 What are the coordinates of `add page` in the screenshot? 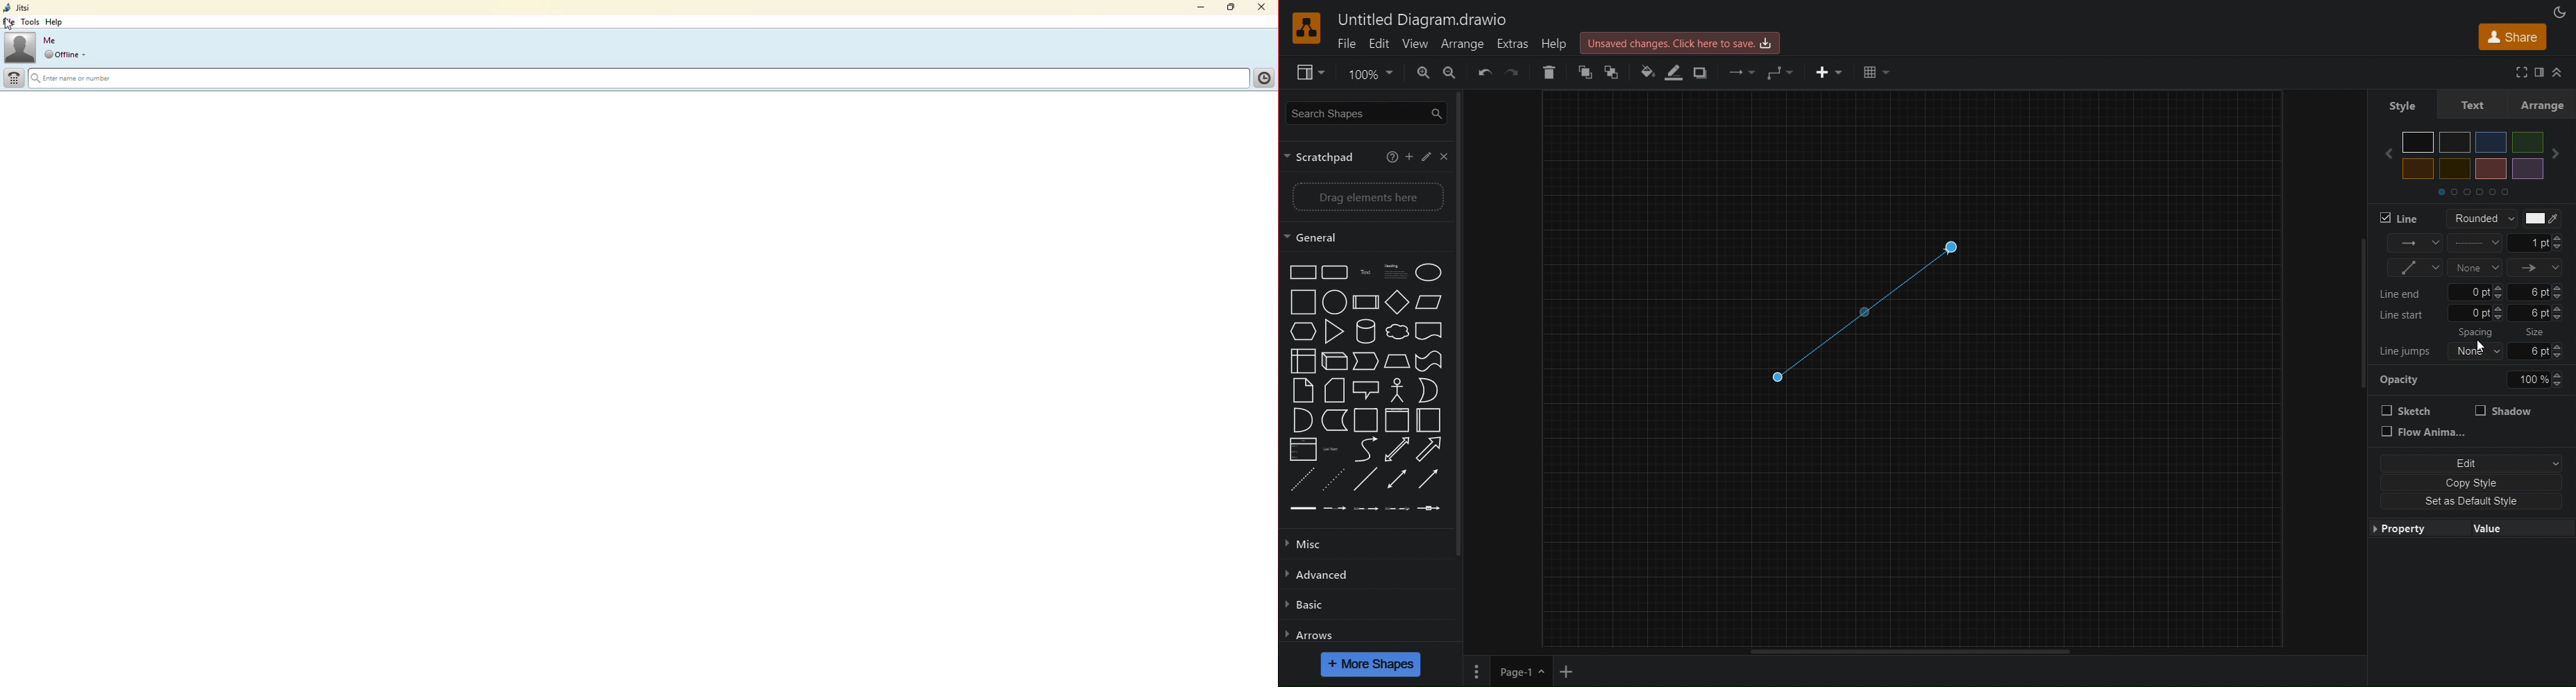 It's located at (1565, 673).